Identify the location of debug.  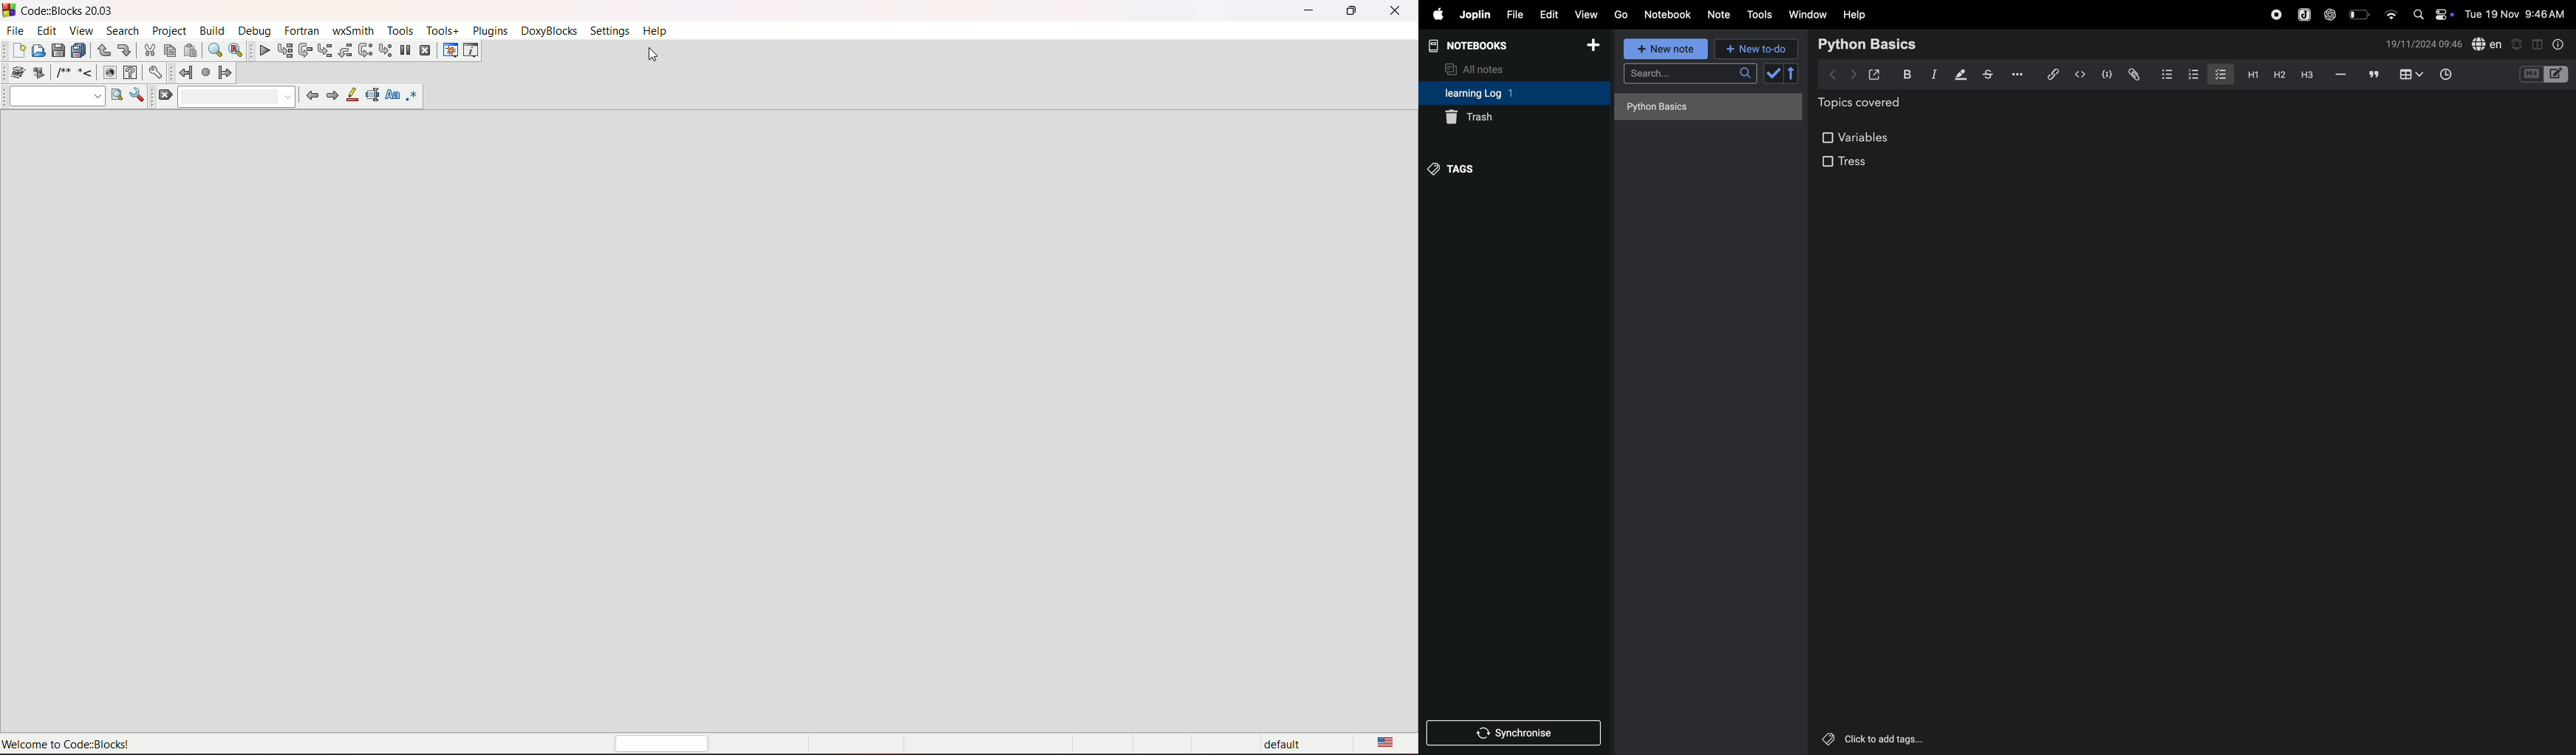
(254, 31).